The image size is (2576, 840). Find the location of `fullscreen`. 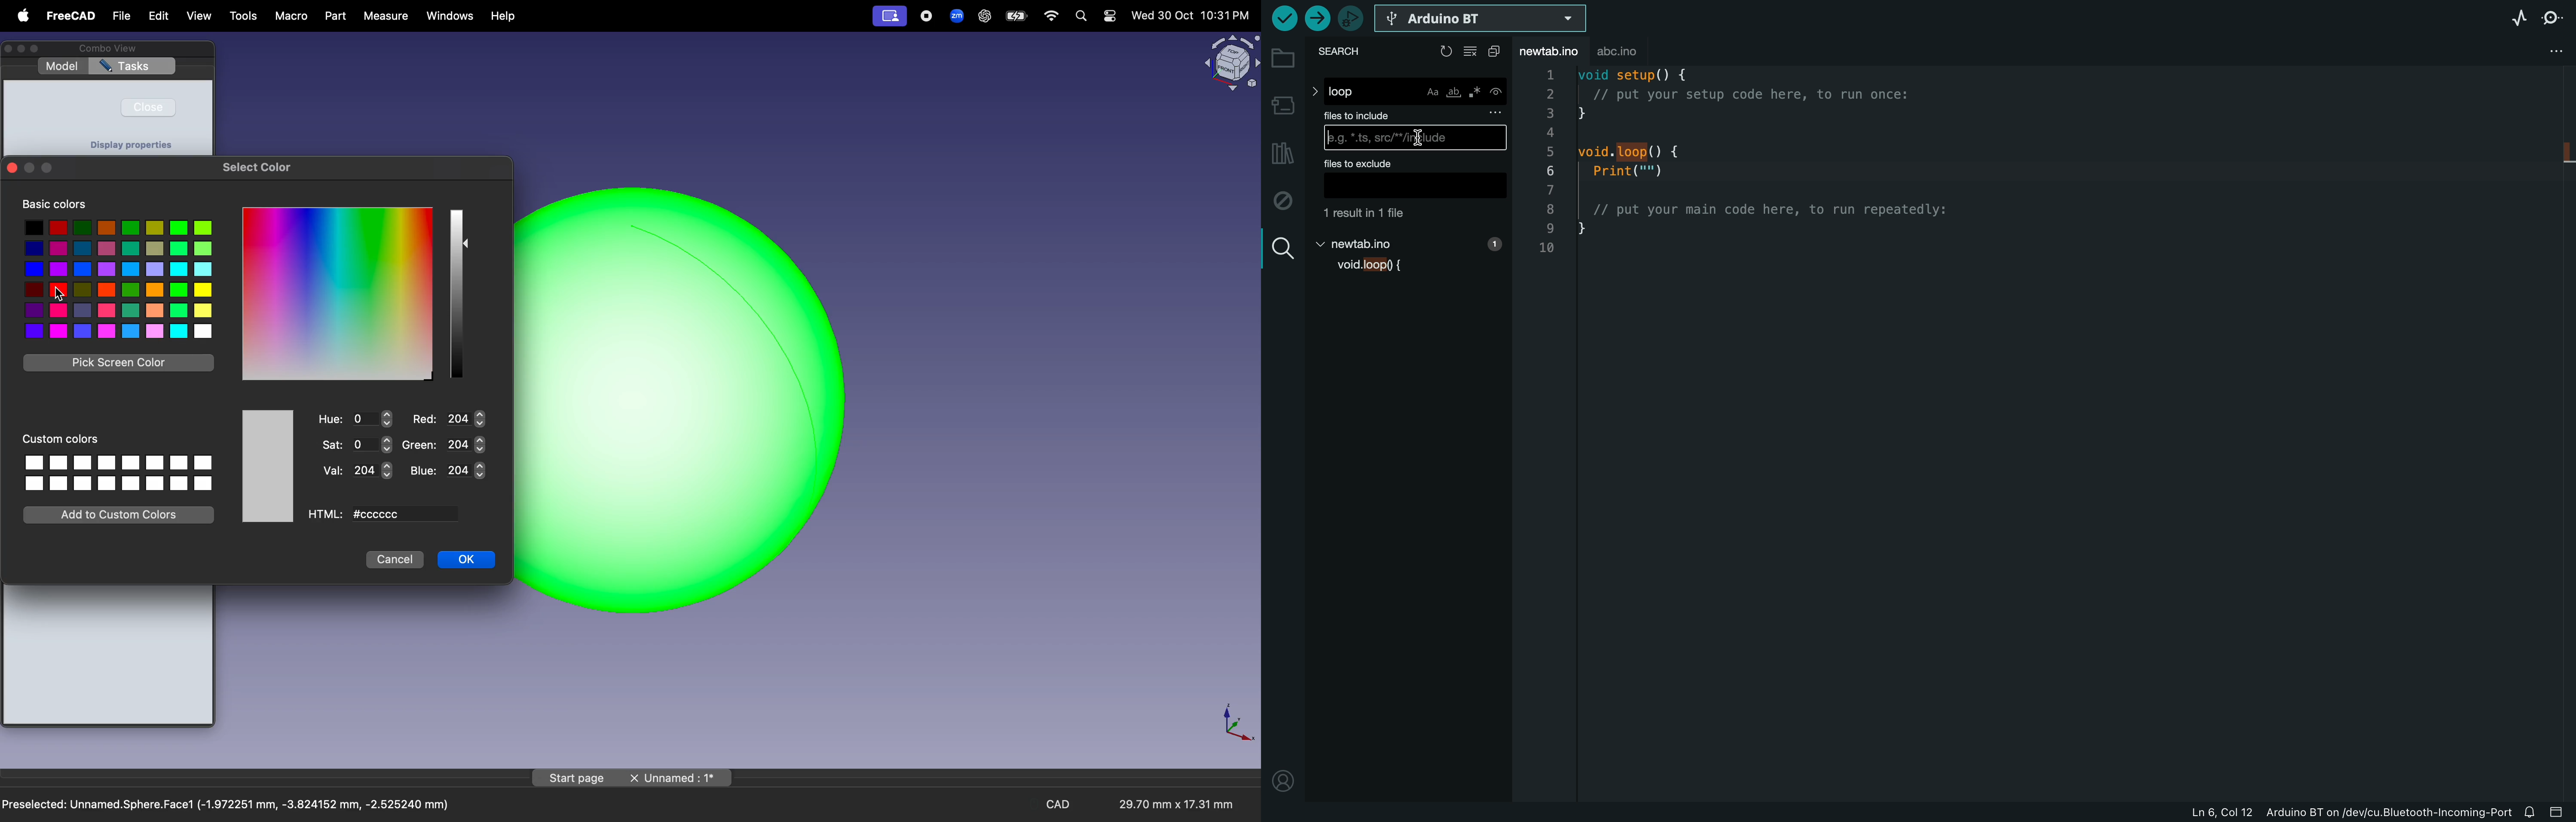

fullscreen is located at coordinates (47, 169).